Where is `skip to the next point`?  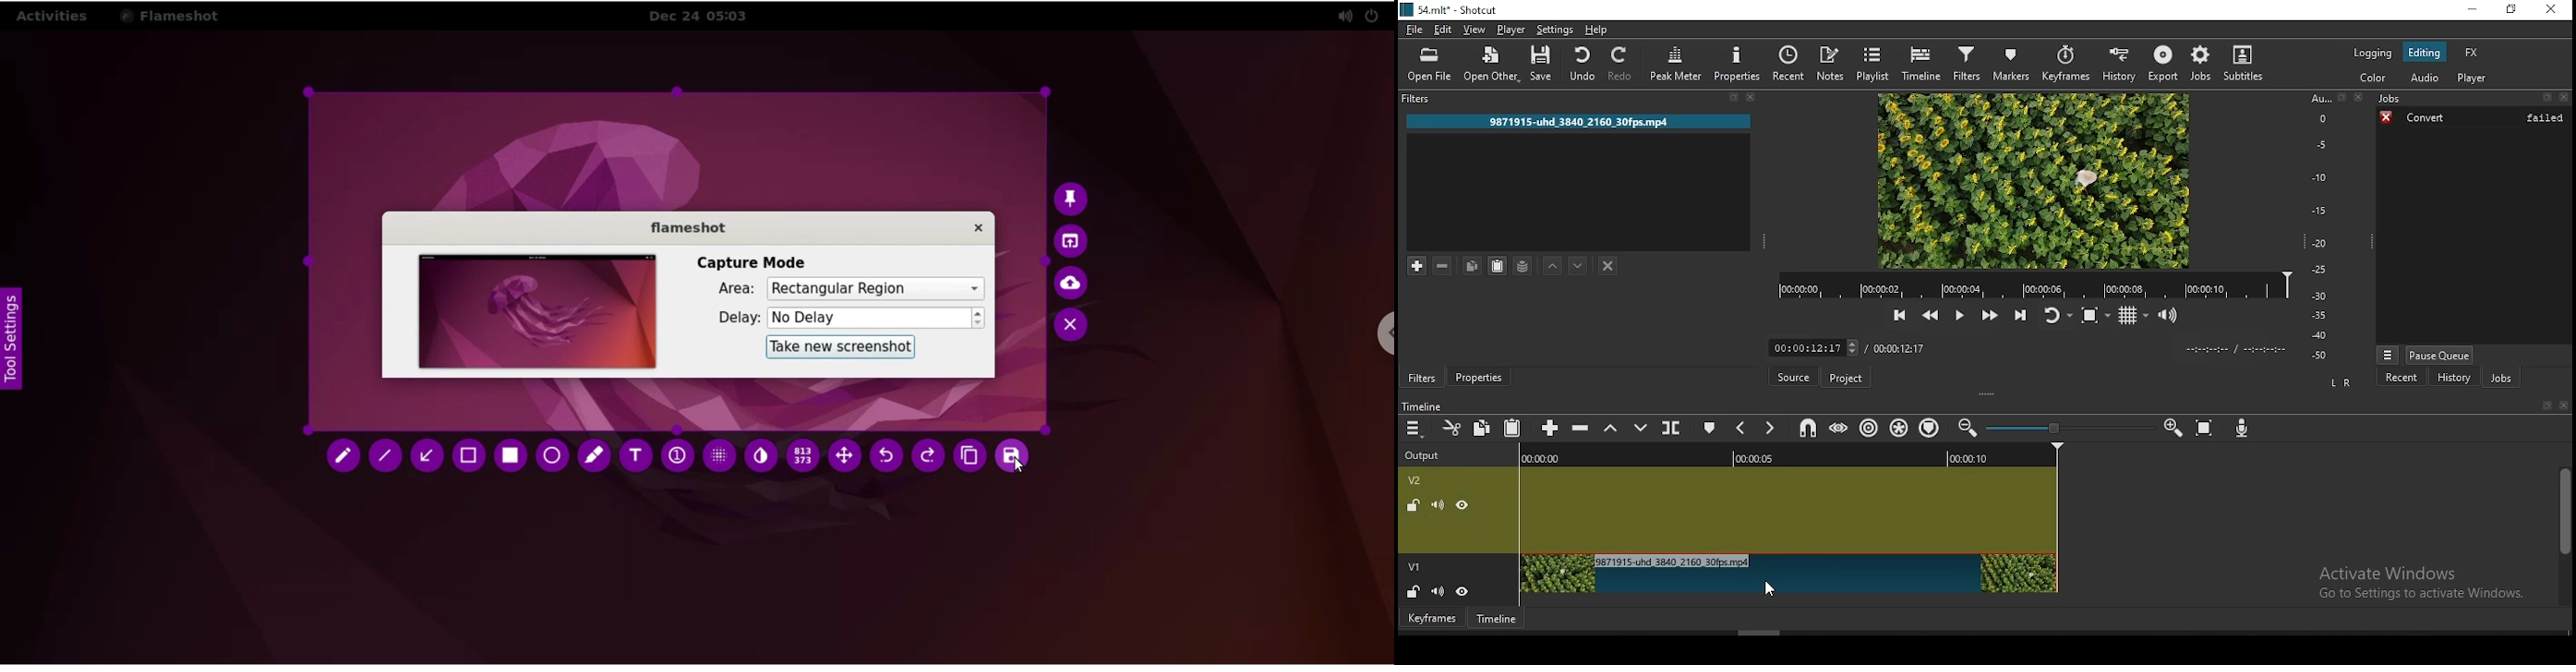 skip to the next point is located at coordinates (2024, 317).